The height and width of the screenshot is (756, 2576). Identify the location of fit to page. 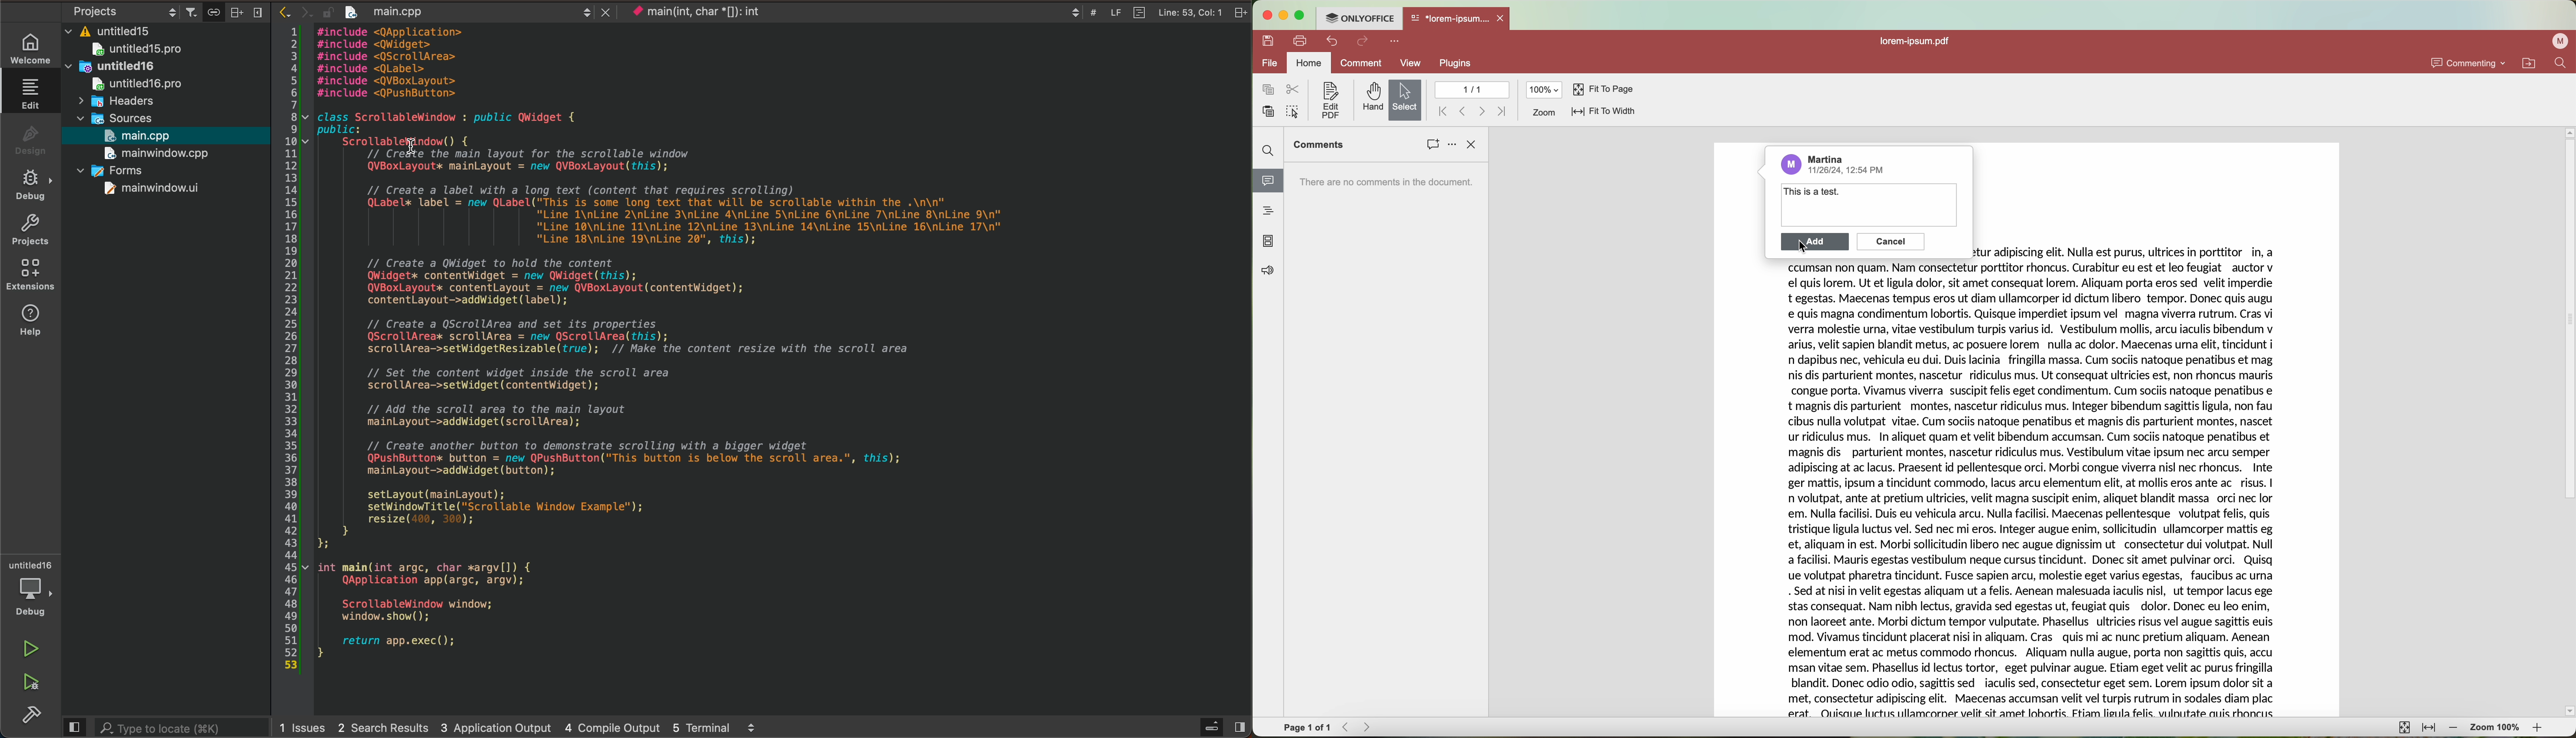
(2404, 728).